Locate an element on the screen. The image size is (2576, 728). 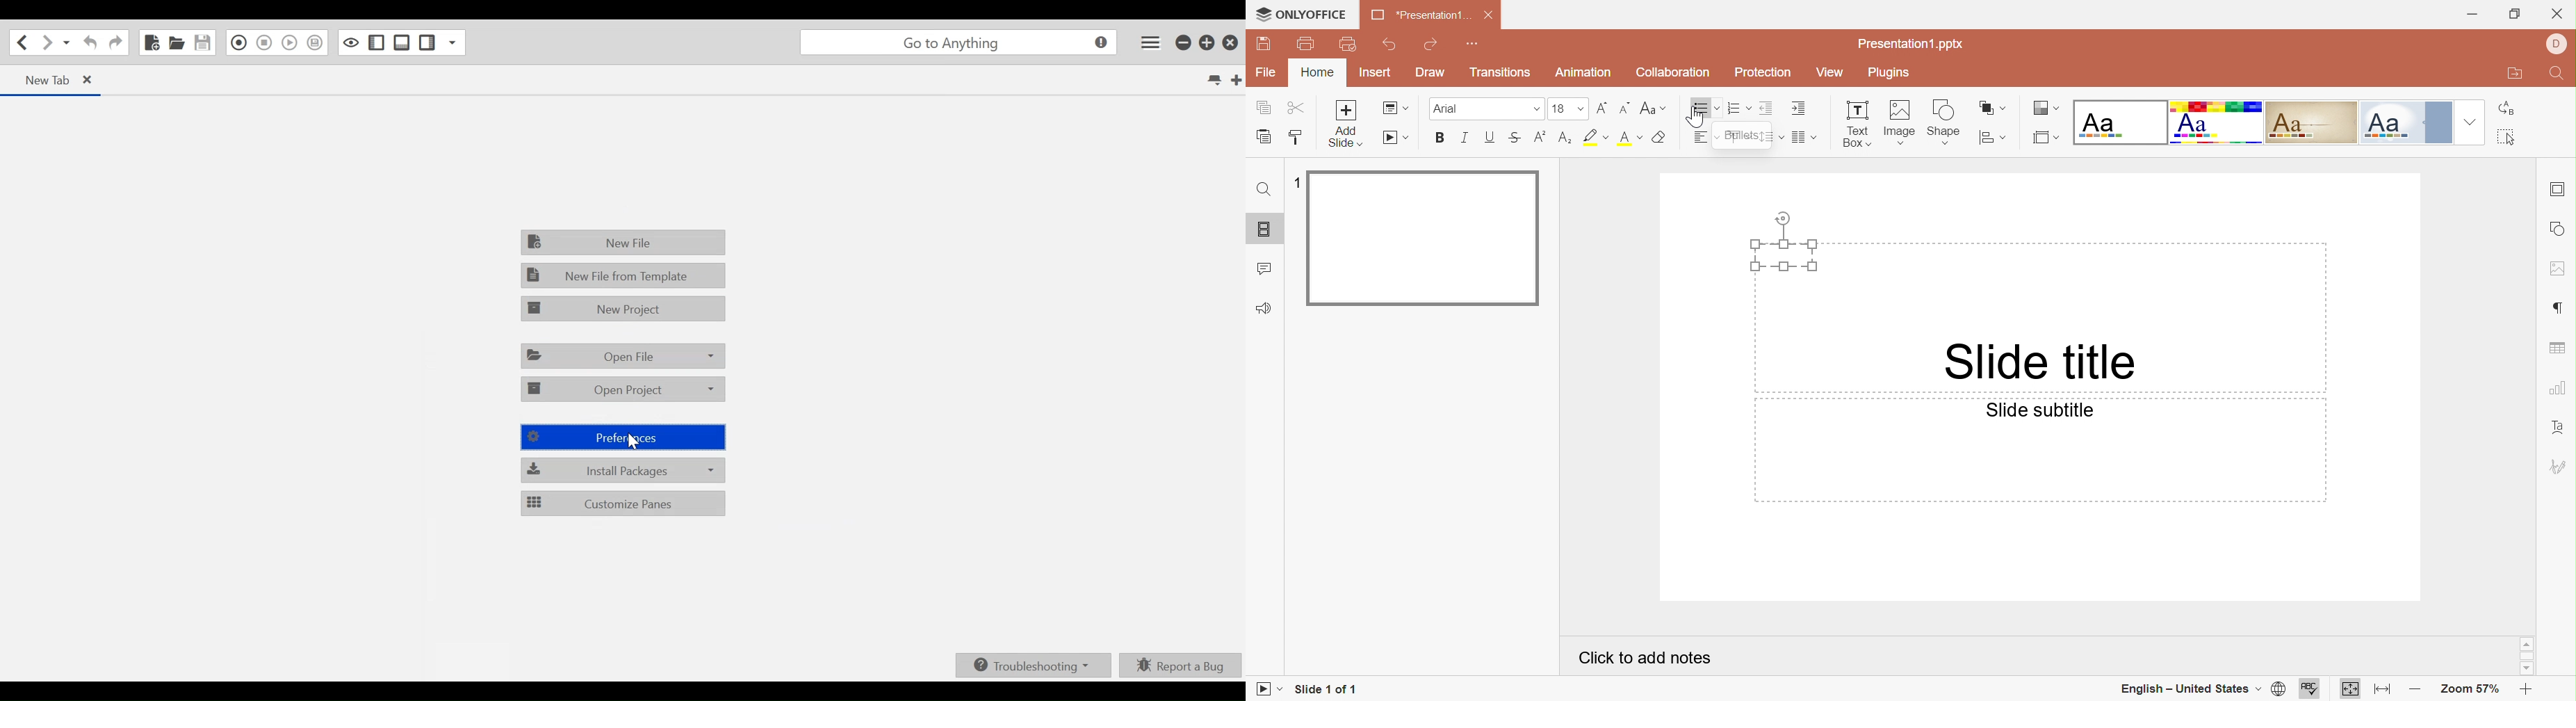
Drop Down is located at coordinates (2469, 122).